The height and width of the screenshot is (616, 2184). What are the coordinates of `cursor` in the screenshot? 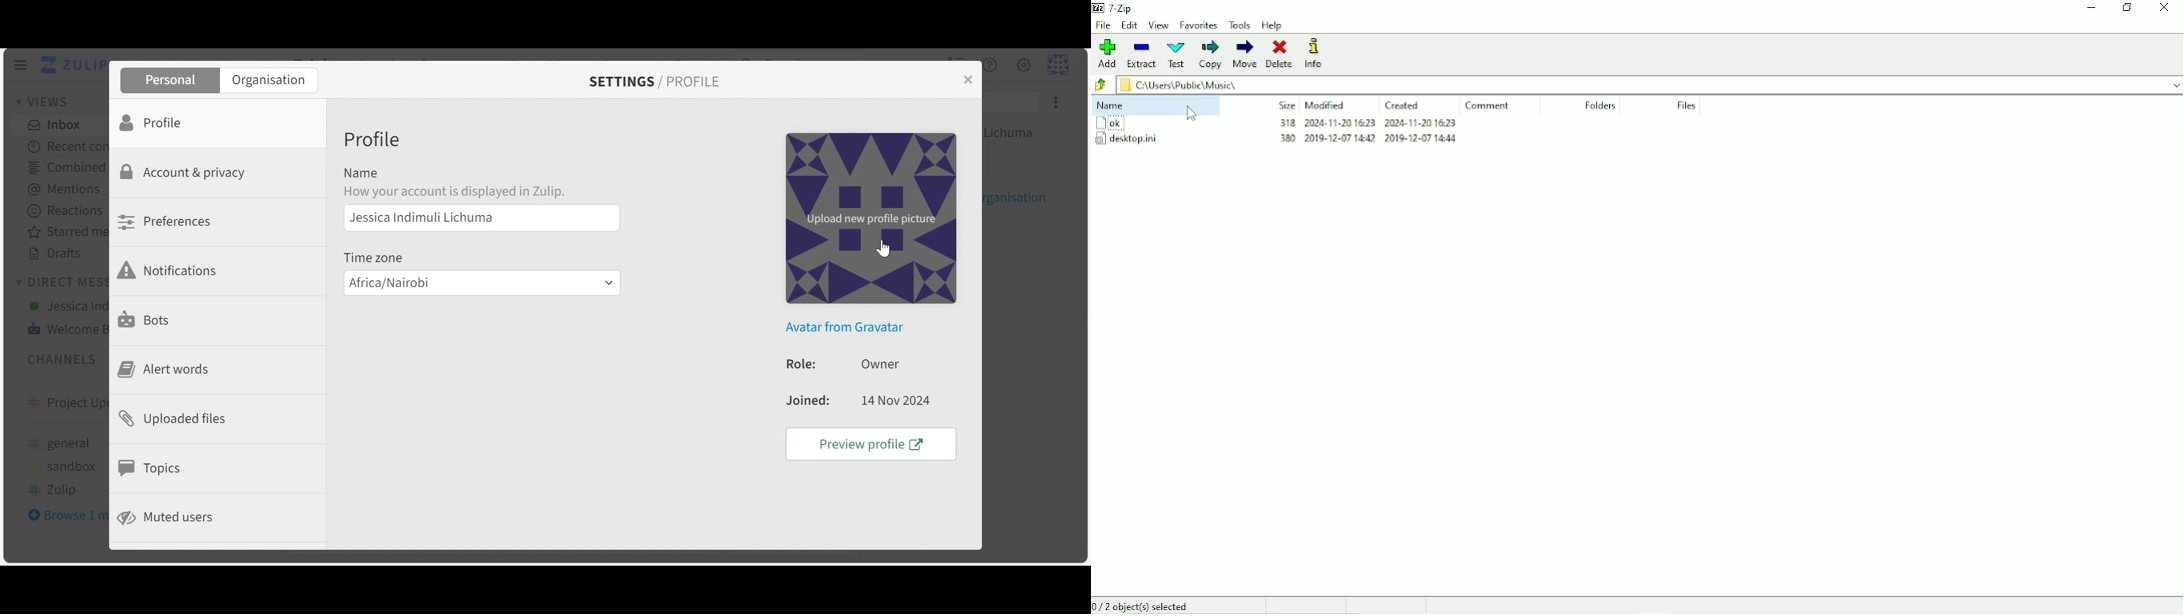 It's located at (1192, 112).